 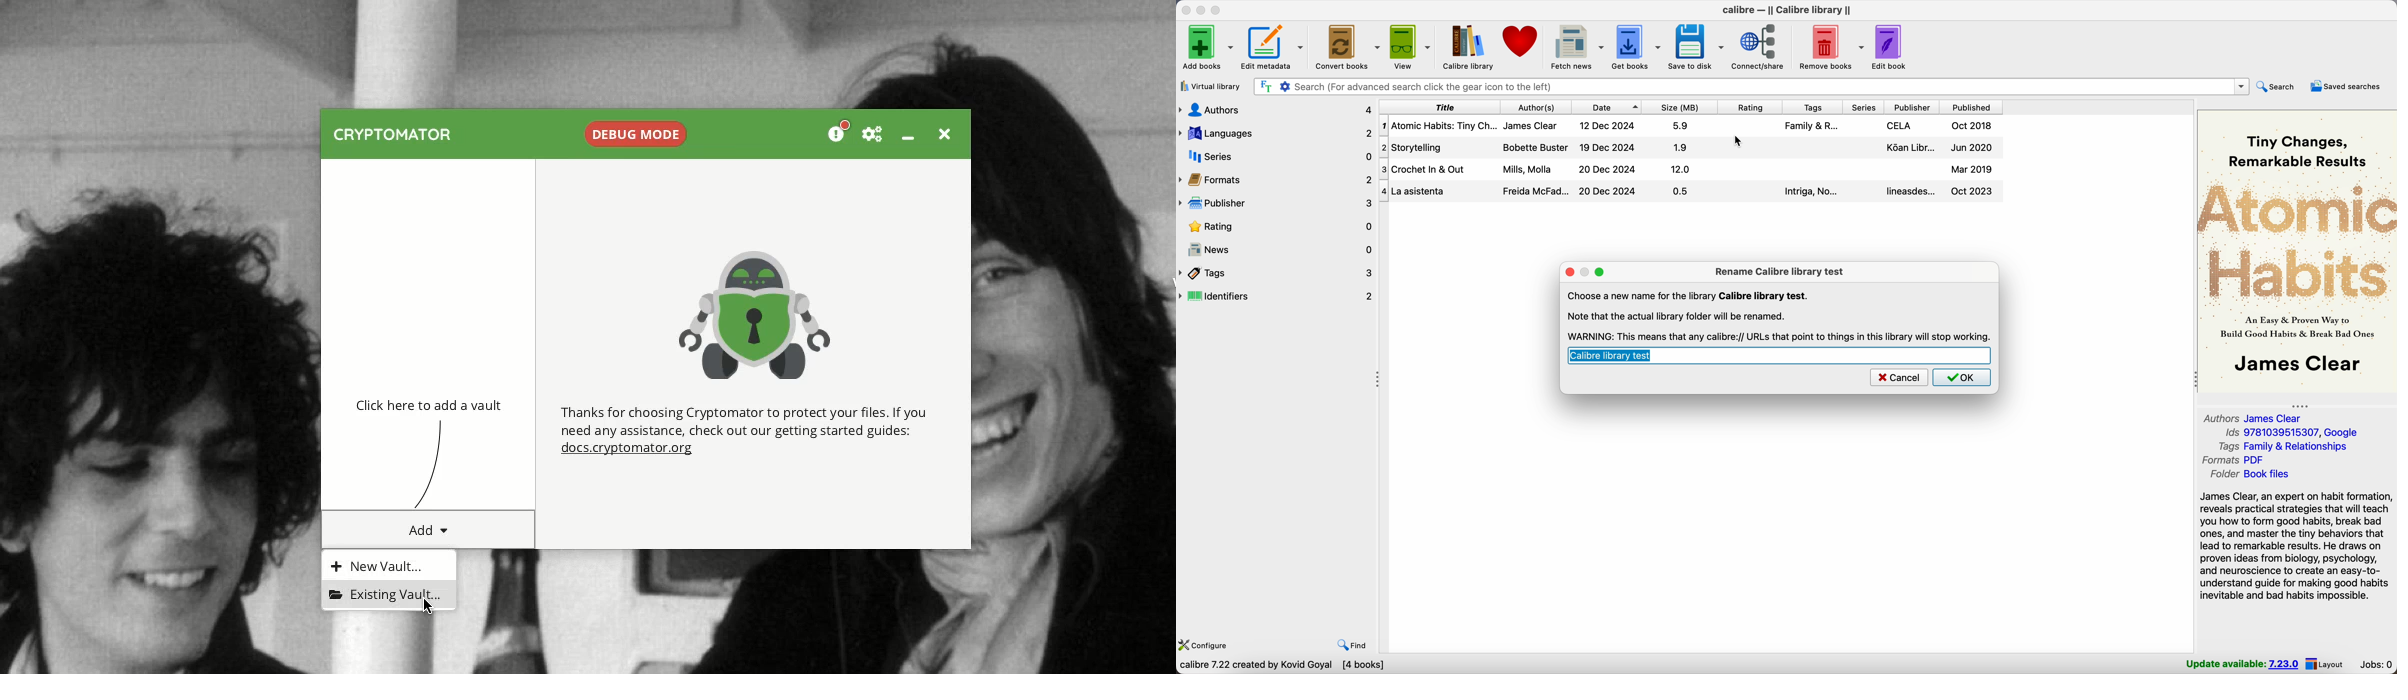 I want to click on edit metadata, so click(x=1274, y=47).